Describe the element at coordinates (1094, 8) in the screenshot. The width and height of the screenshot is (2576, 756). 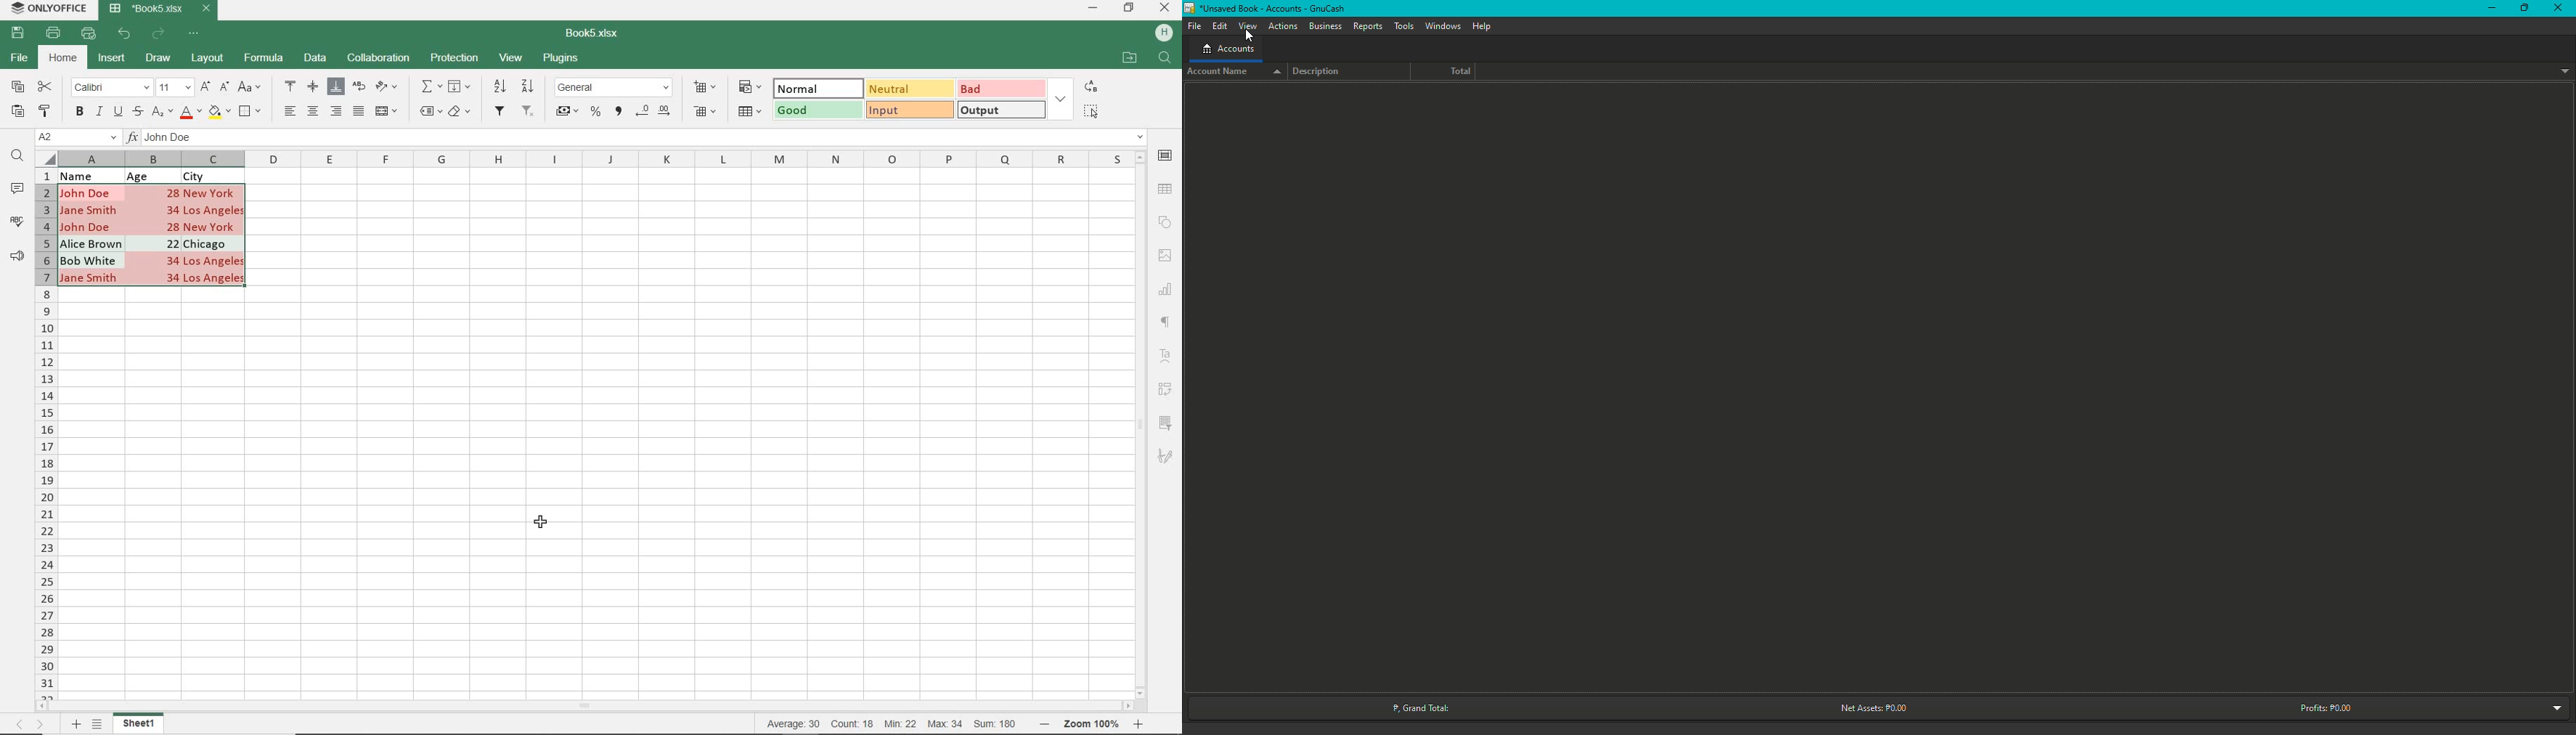
I see `MINIMIZE` at that location.